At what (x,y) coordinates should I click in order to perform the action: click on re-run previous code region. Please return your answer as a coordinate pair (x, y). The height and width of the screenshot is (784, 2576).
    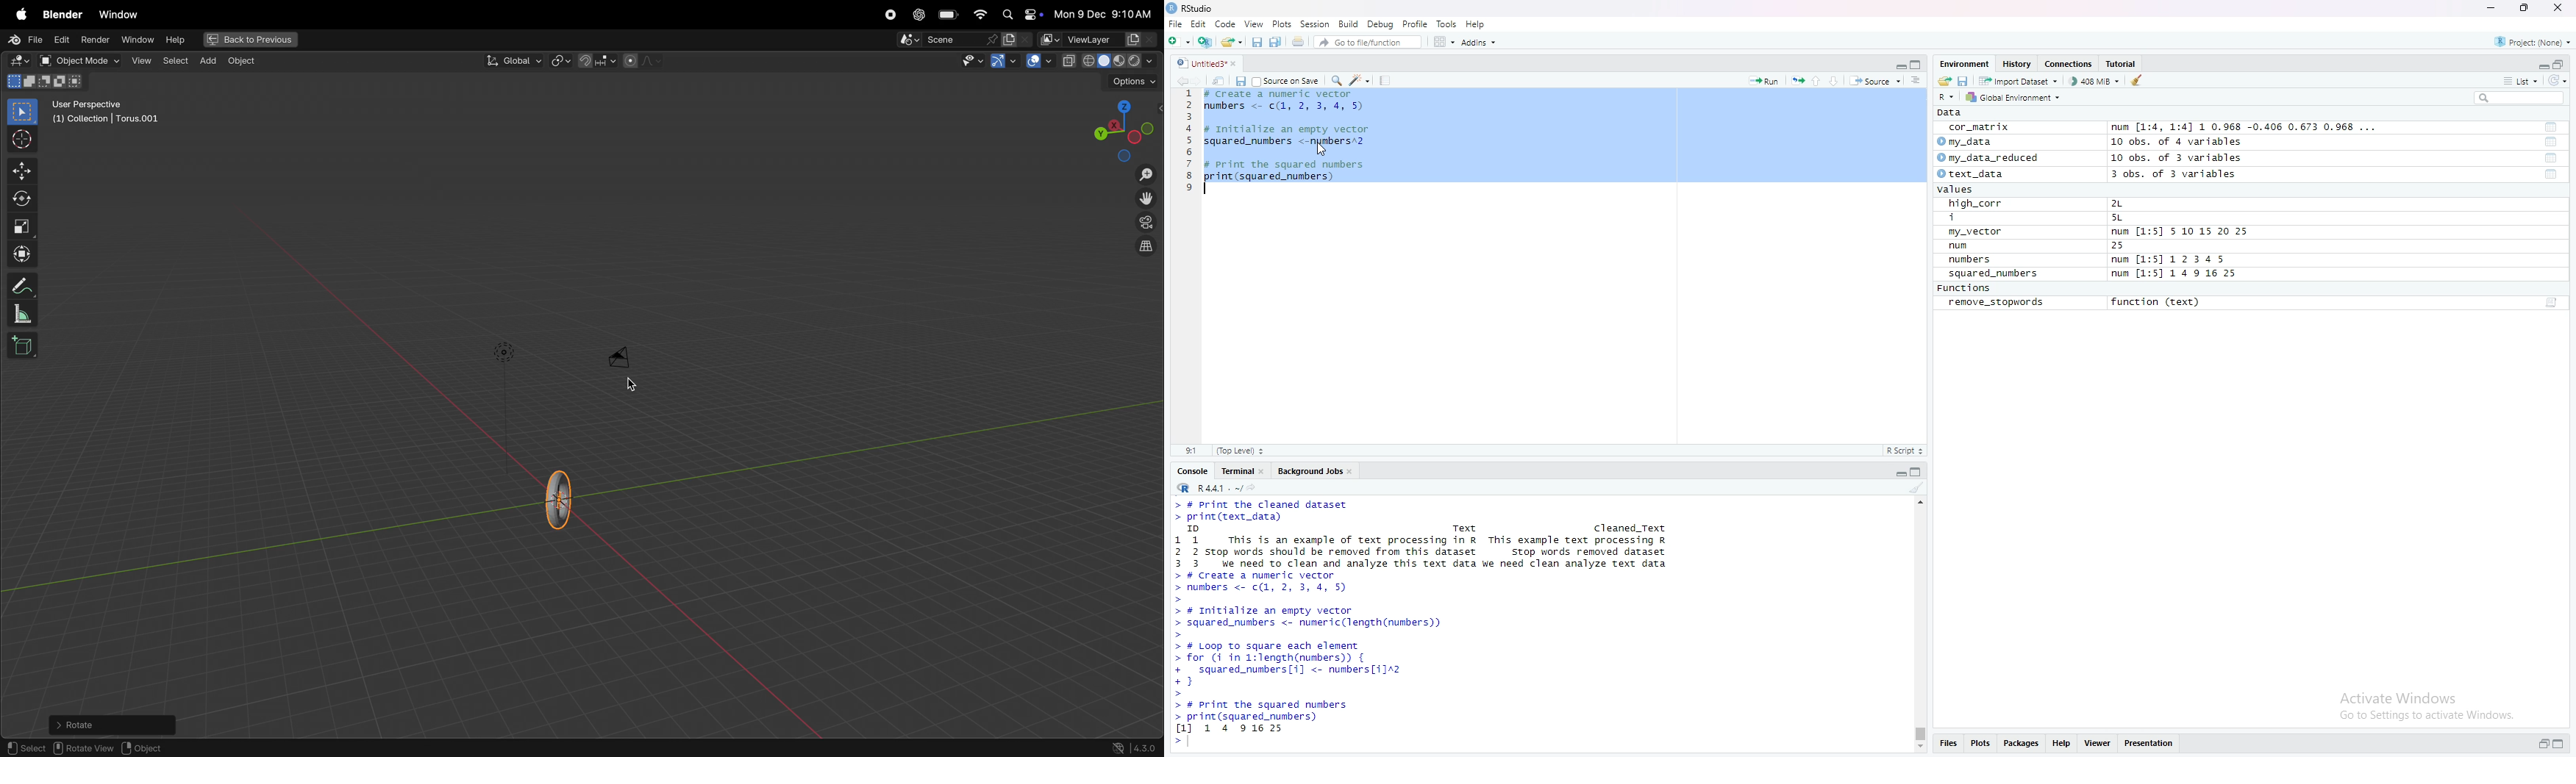
    Looking at the image, I should click on (1797, 79).